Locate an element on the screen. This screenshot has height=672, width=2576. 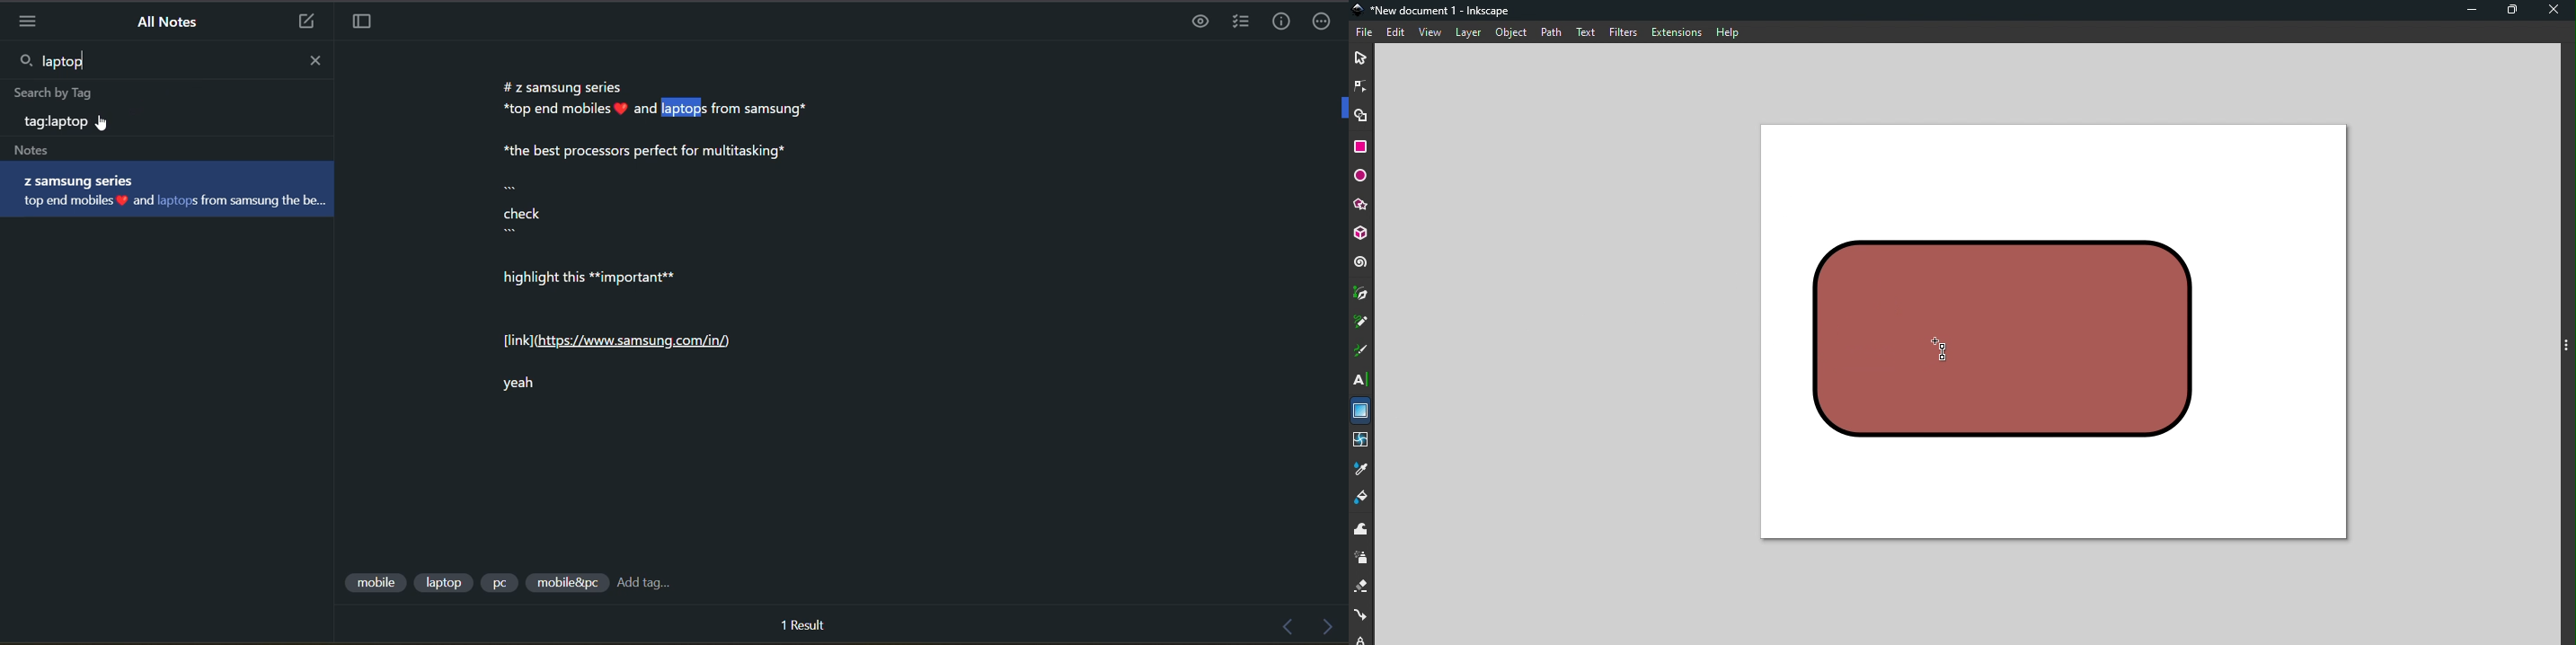
tag details is located at coordinates (76, 122).